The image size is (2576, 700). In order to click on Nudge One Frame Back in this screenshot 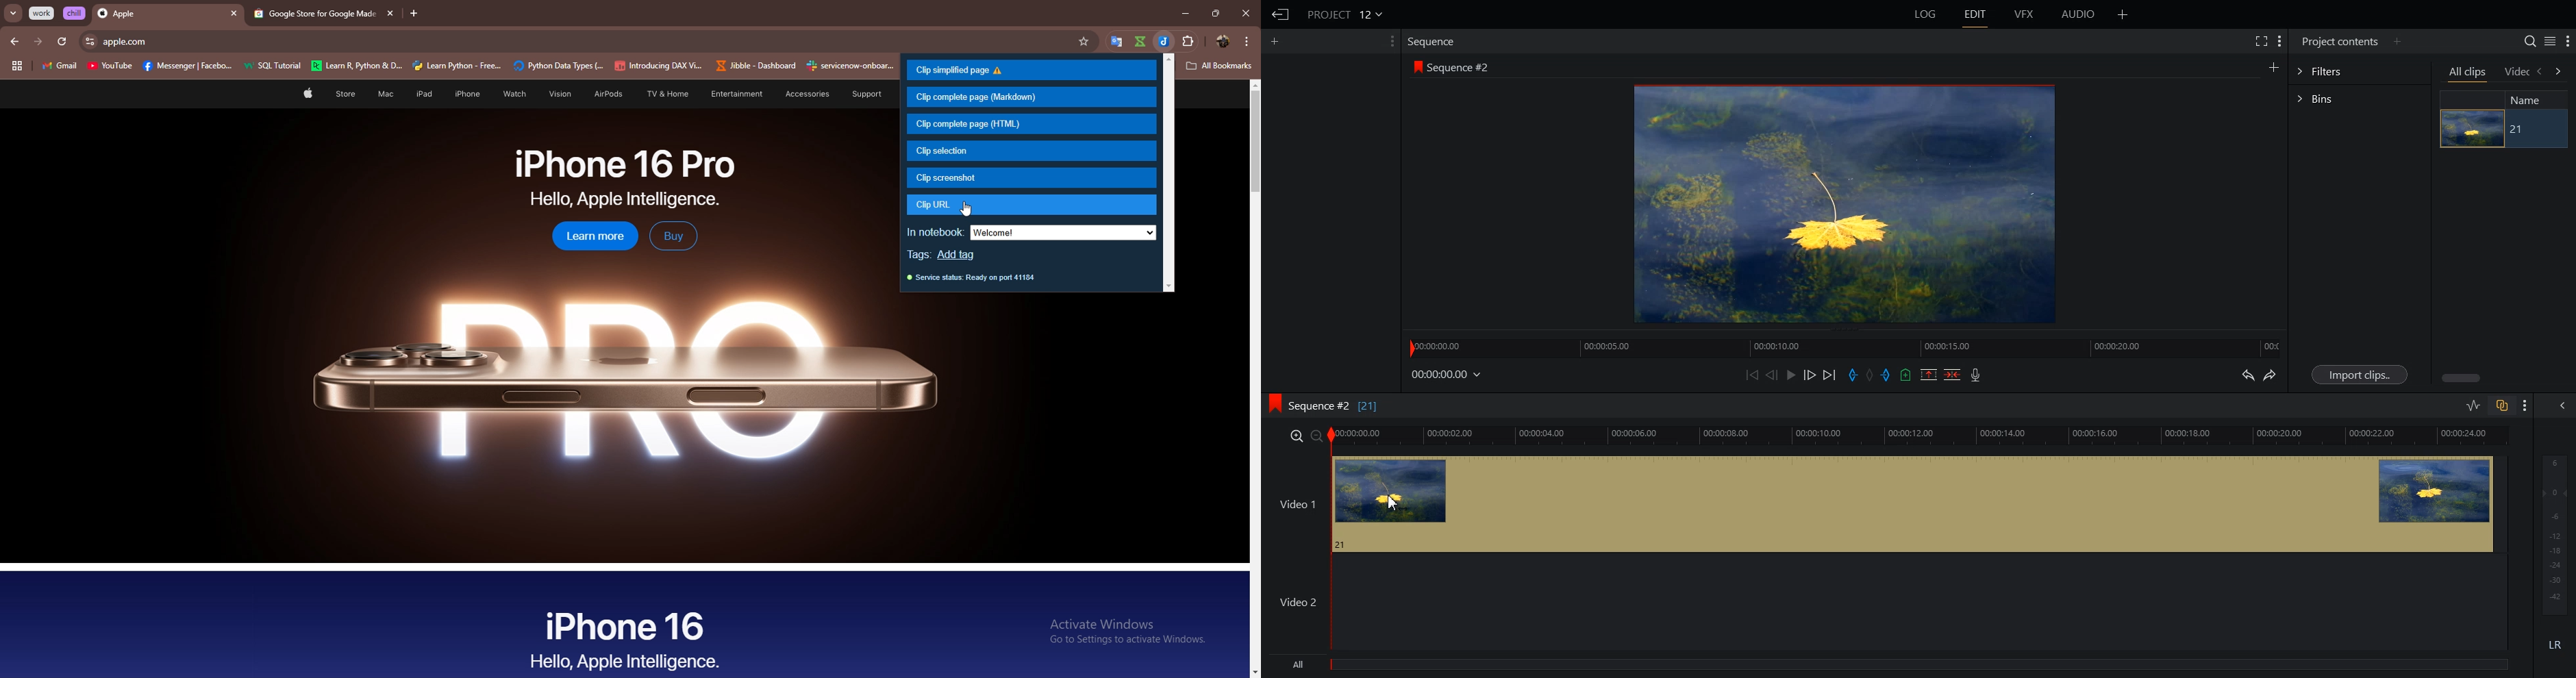, I will do `click(1773, 375)`.